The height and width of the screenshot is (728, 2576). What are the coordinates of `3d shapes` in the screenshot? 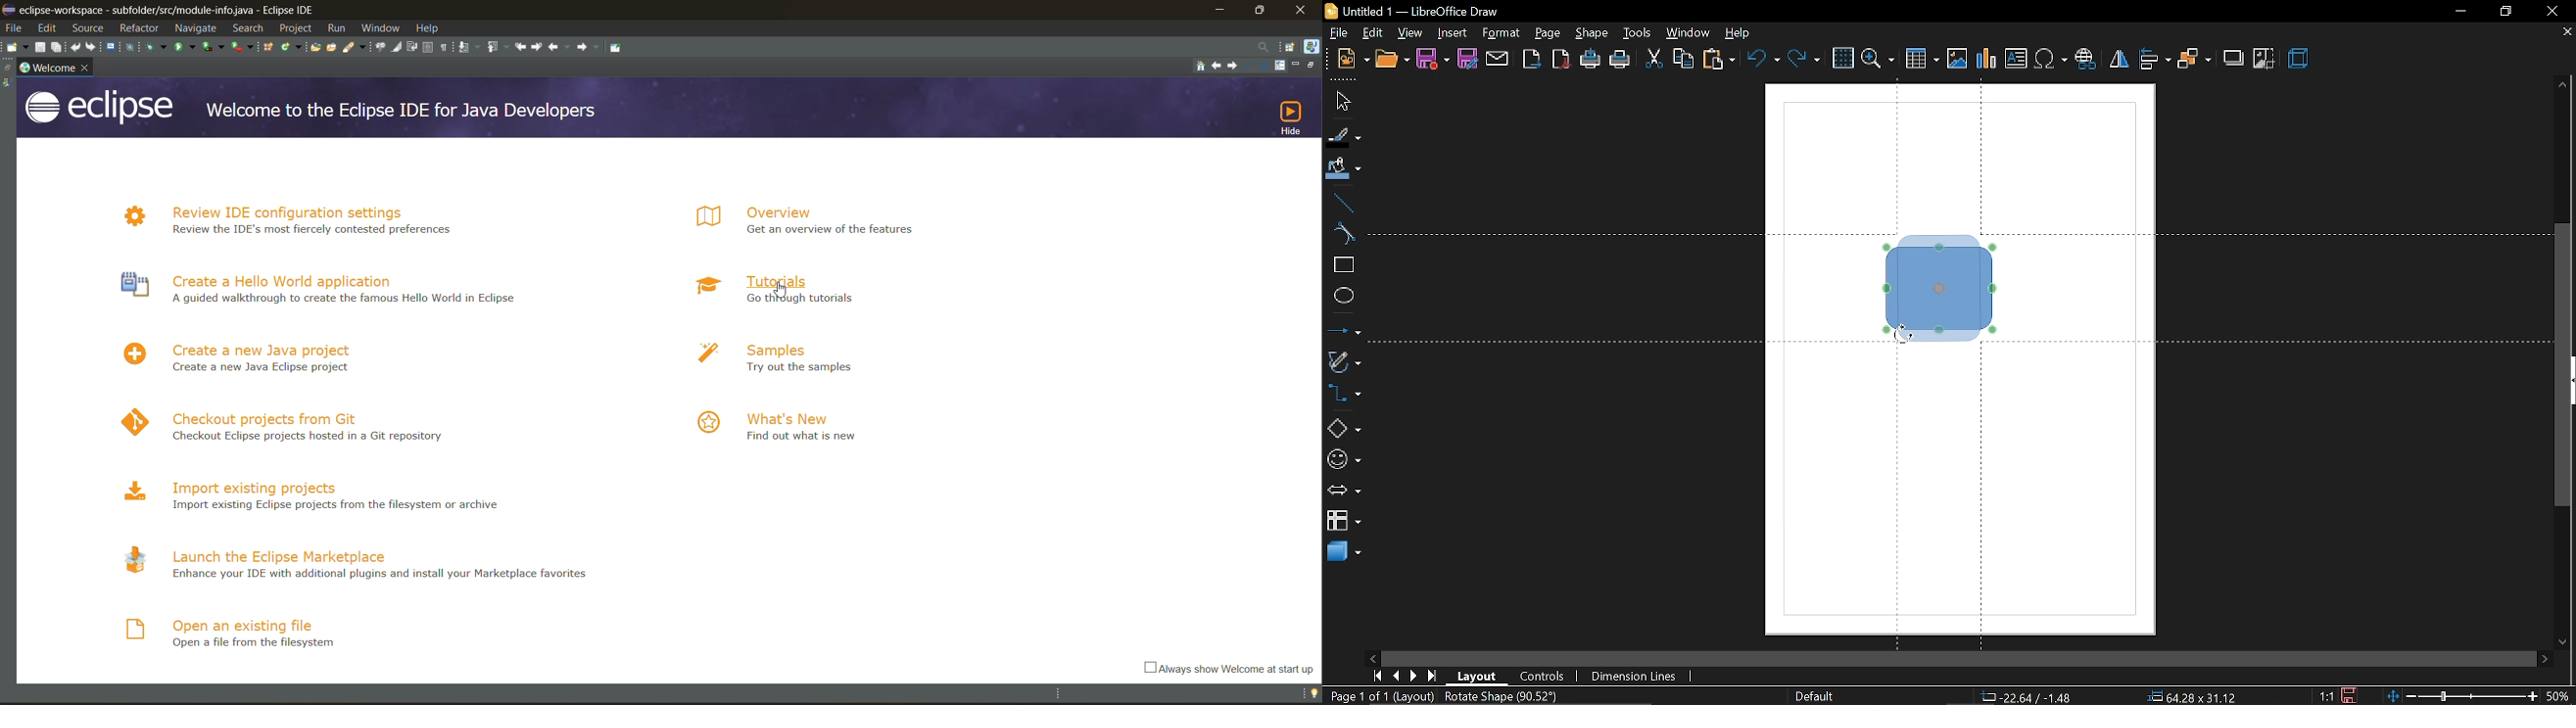 It's located at (1344, 552).